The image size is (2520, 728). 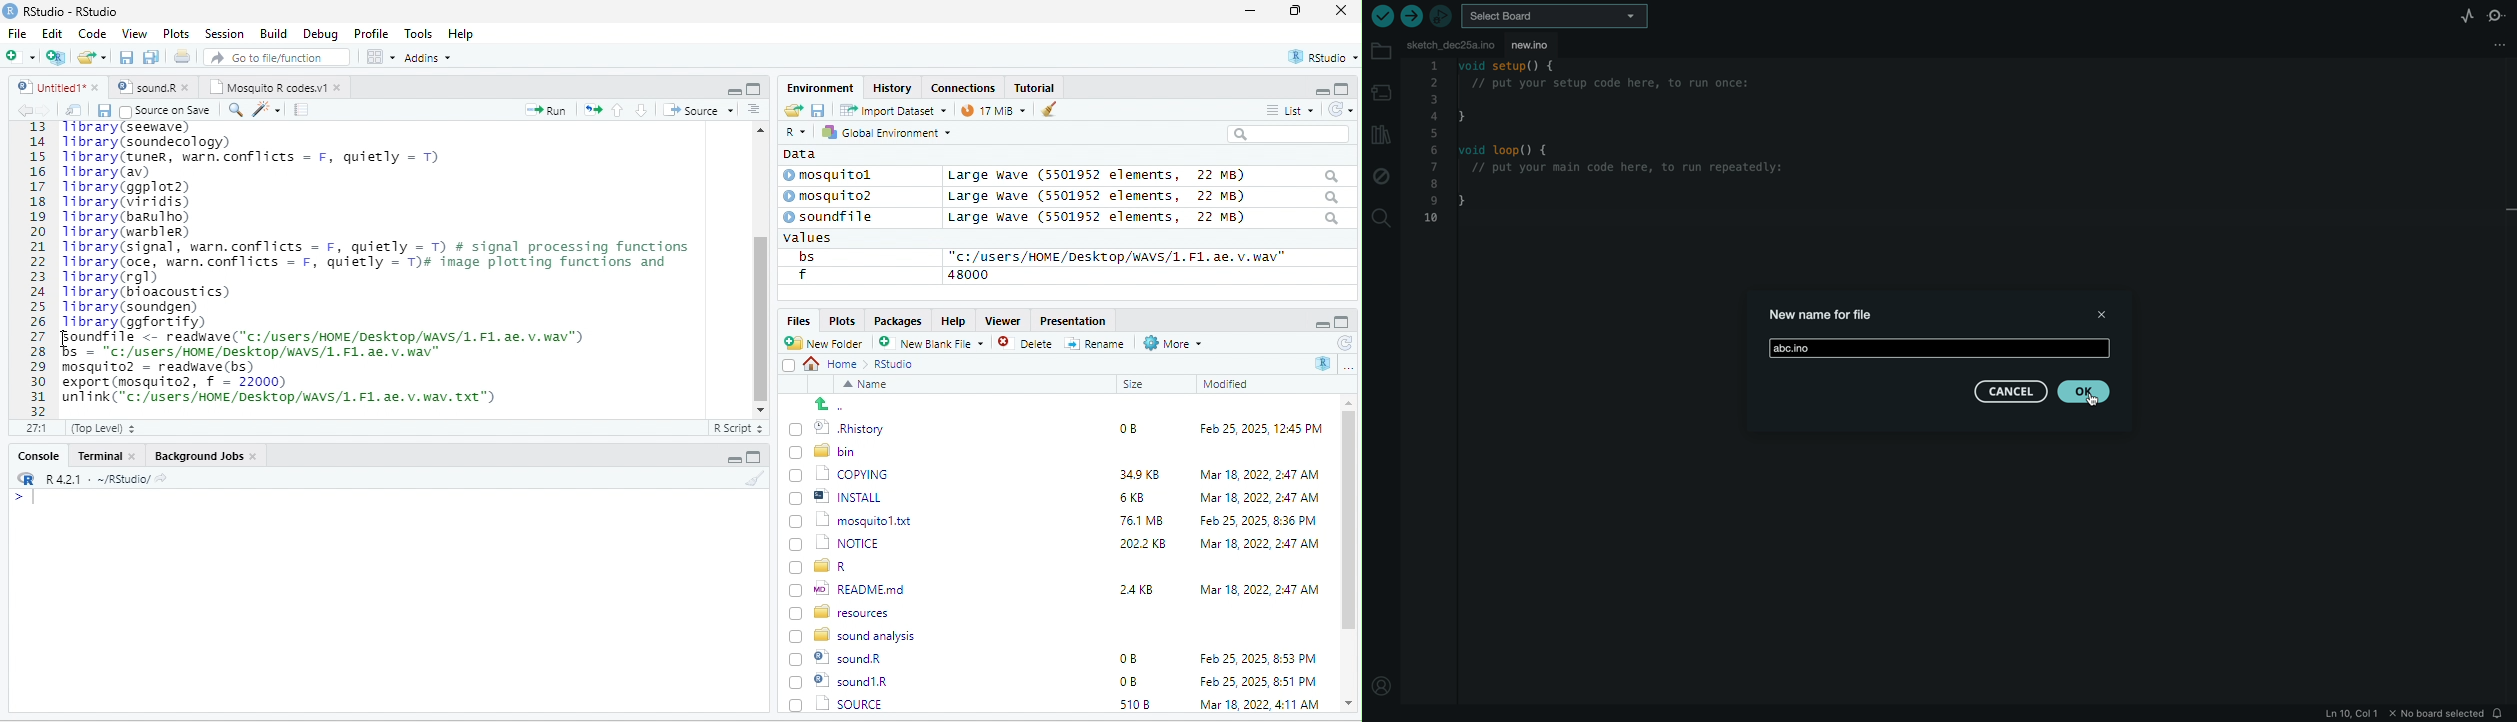 I want to click on Run, so click(x=542, y=110).